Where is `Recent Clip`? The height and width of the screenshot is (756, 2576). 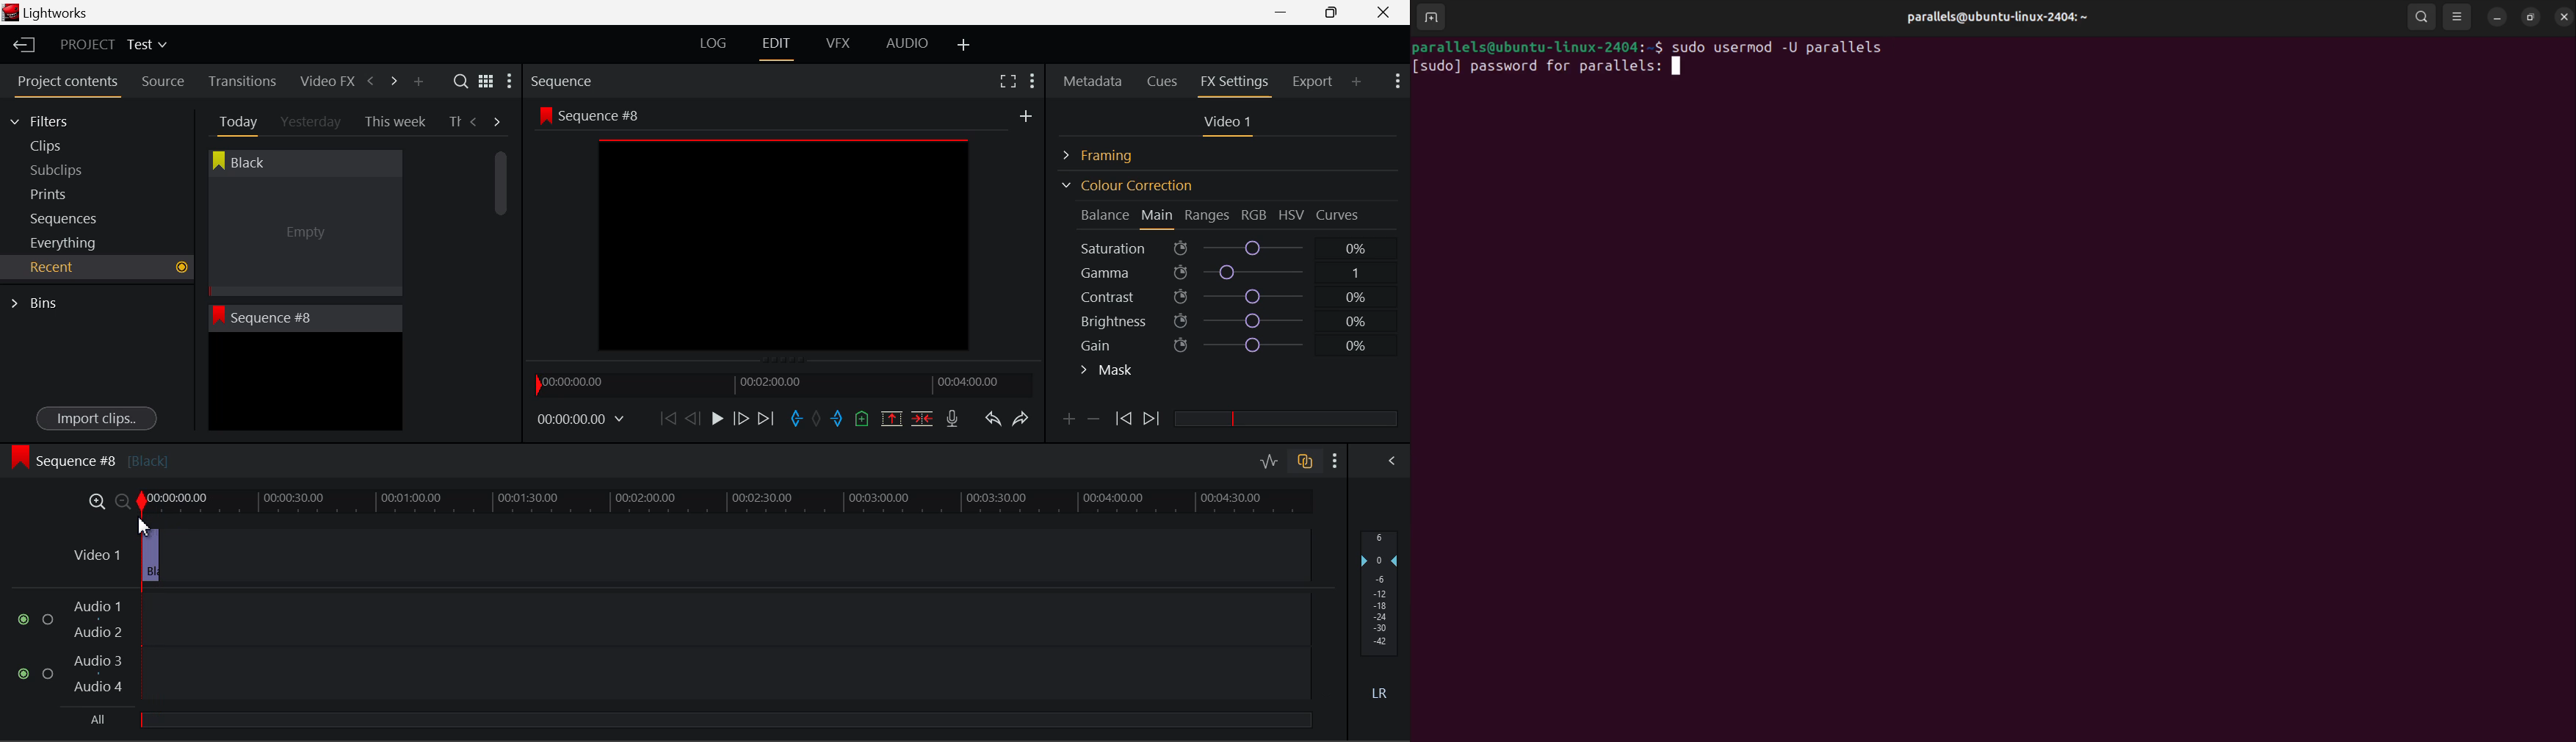
Recent Clip is located at coordinates (305, 384).